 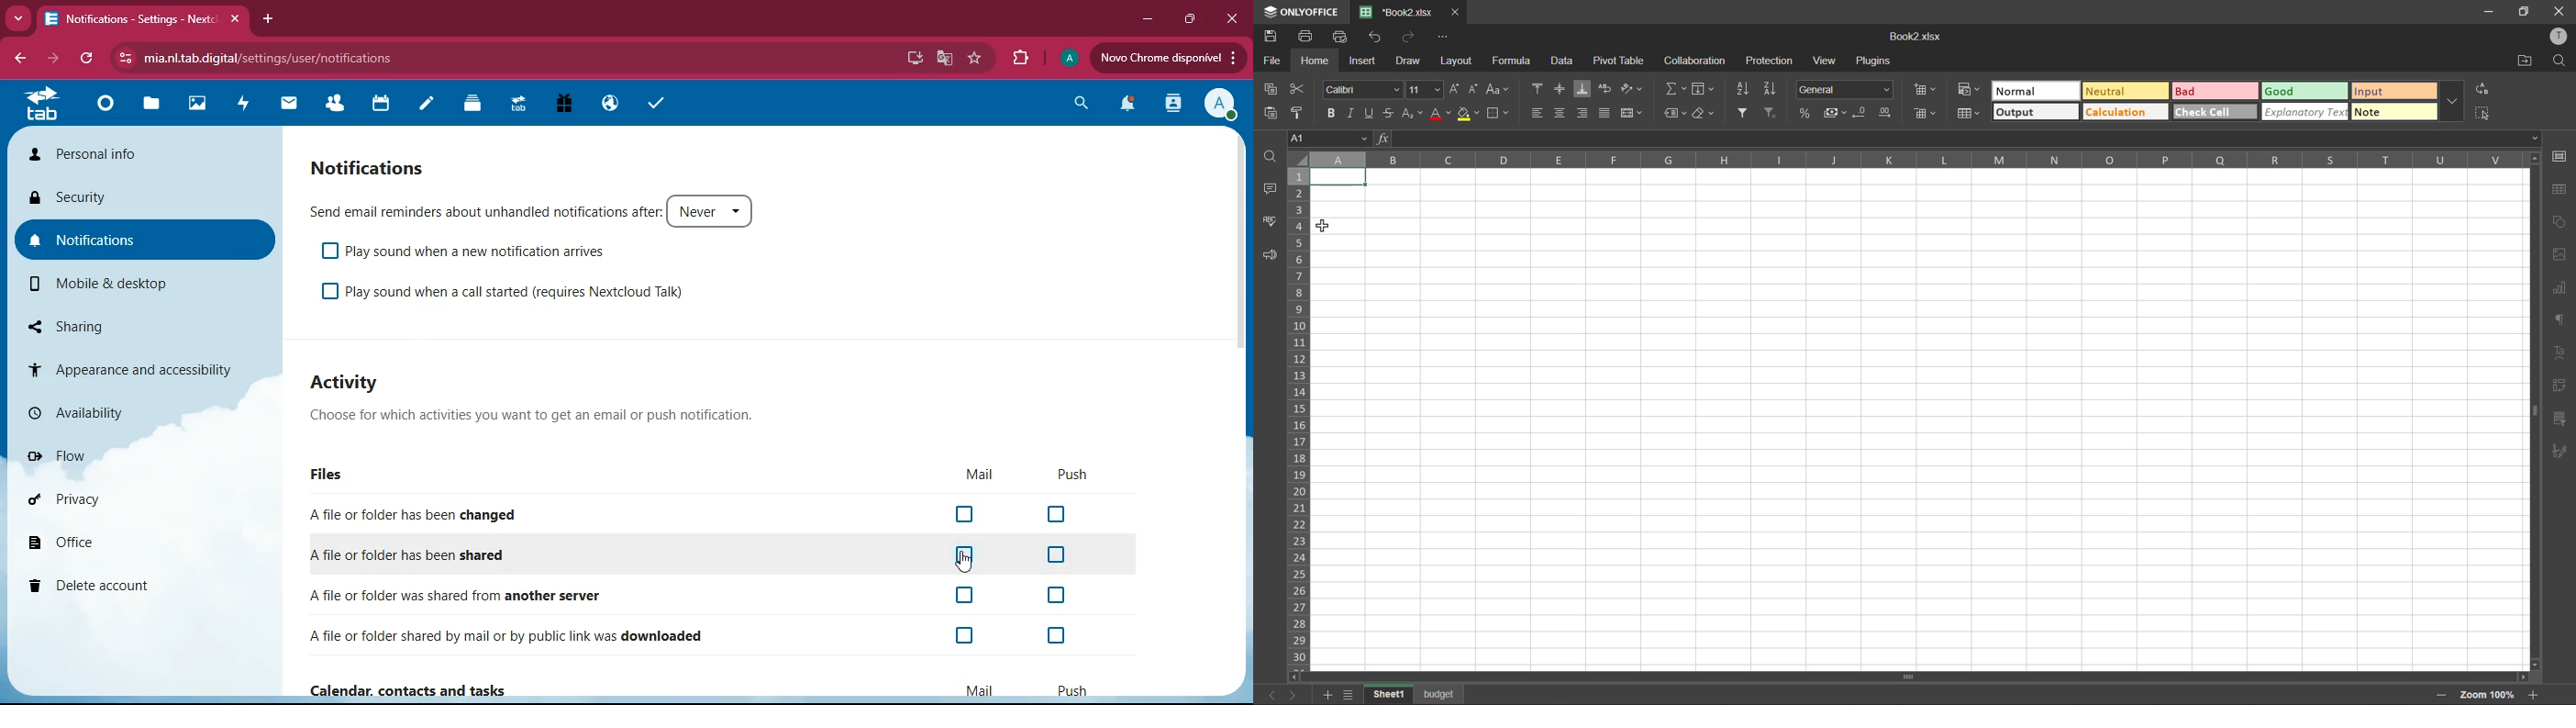 What do you see at coordinates (1675, 112) in the screenshot?
I see `named ranges` at bounding box center [1675, 112].